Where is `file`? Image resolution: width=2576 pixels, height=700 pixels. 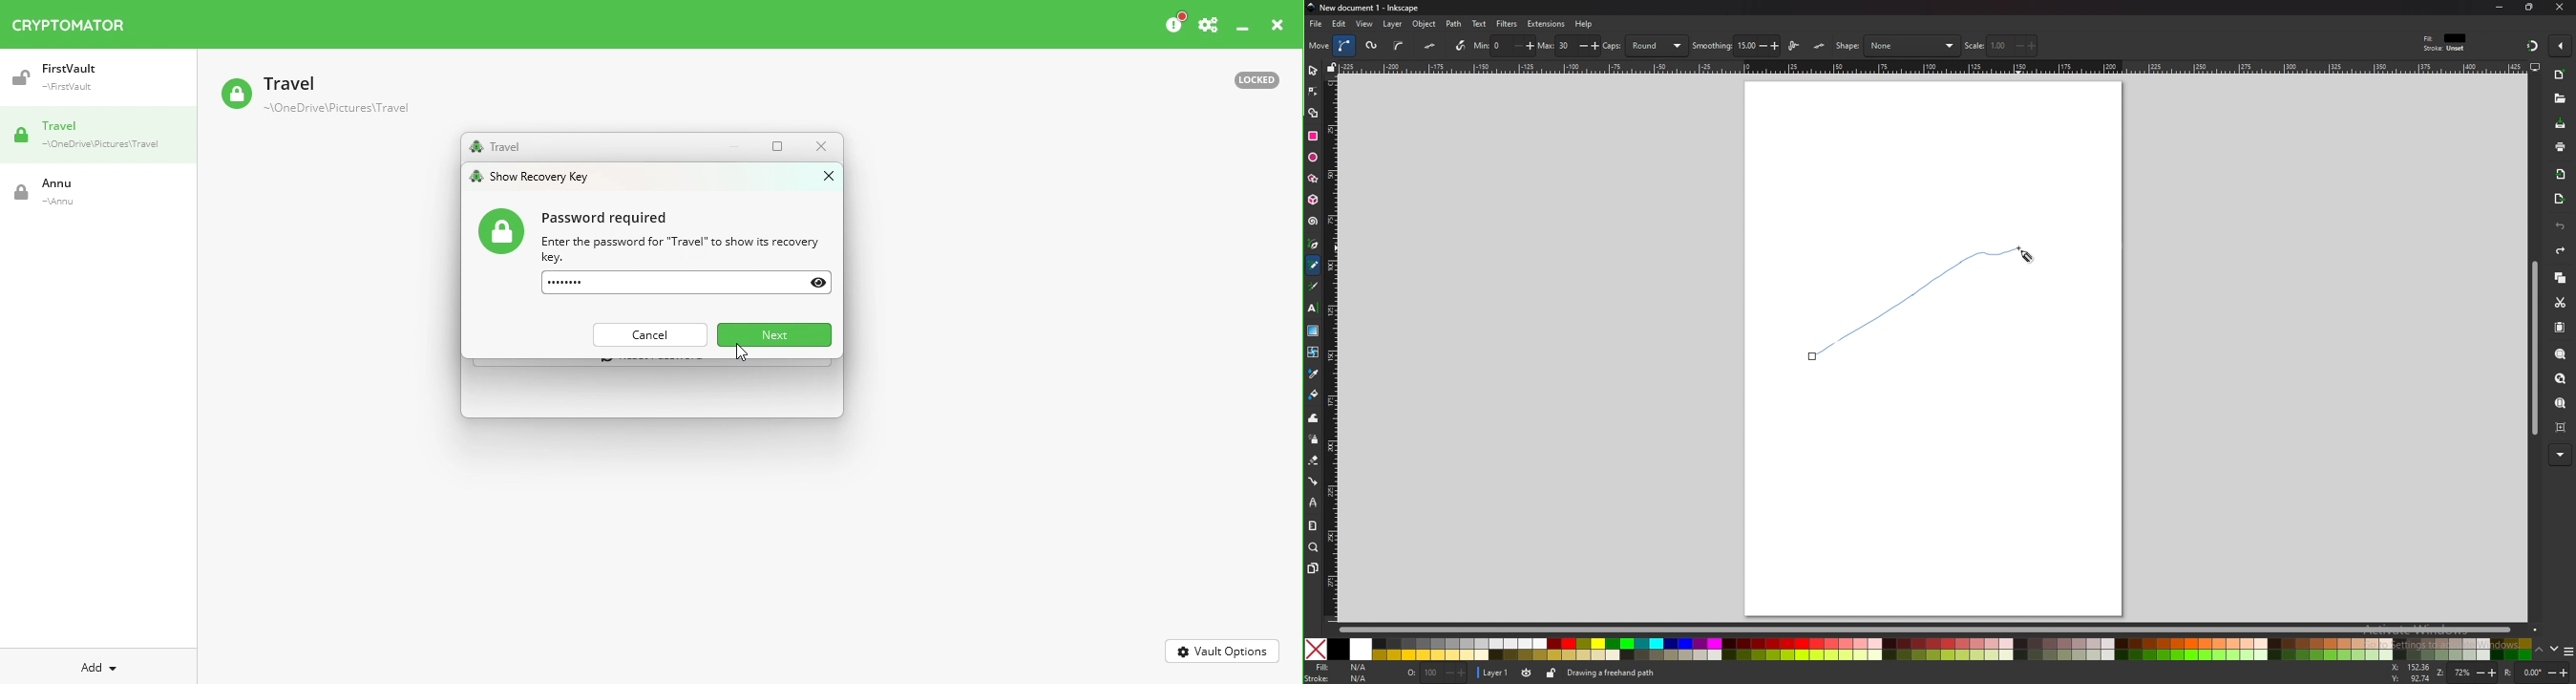 file is located at coordinates (1317, 24).